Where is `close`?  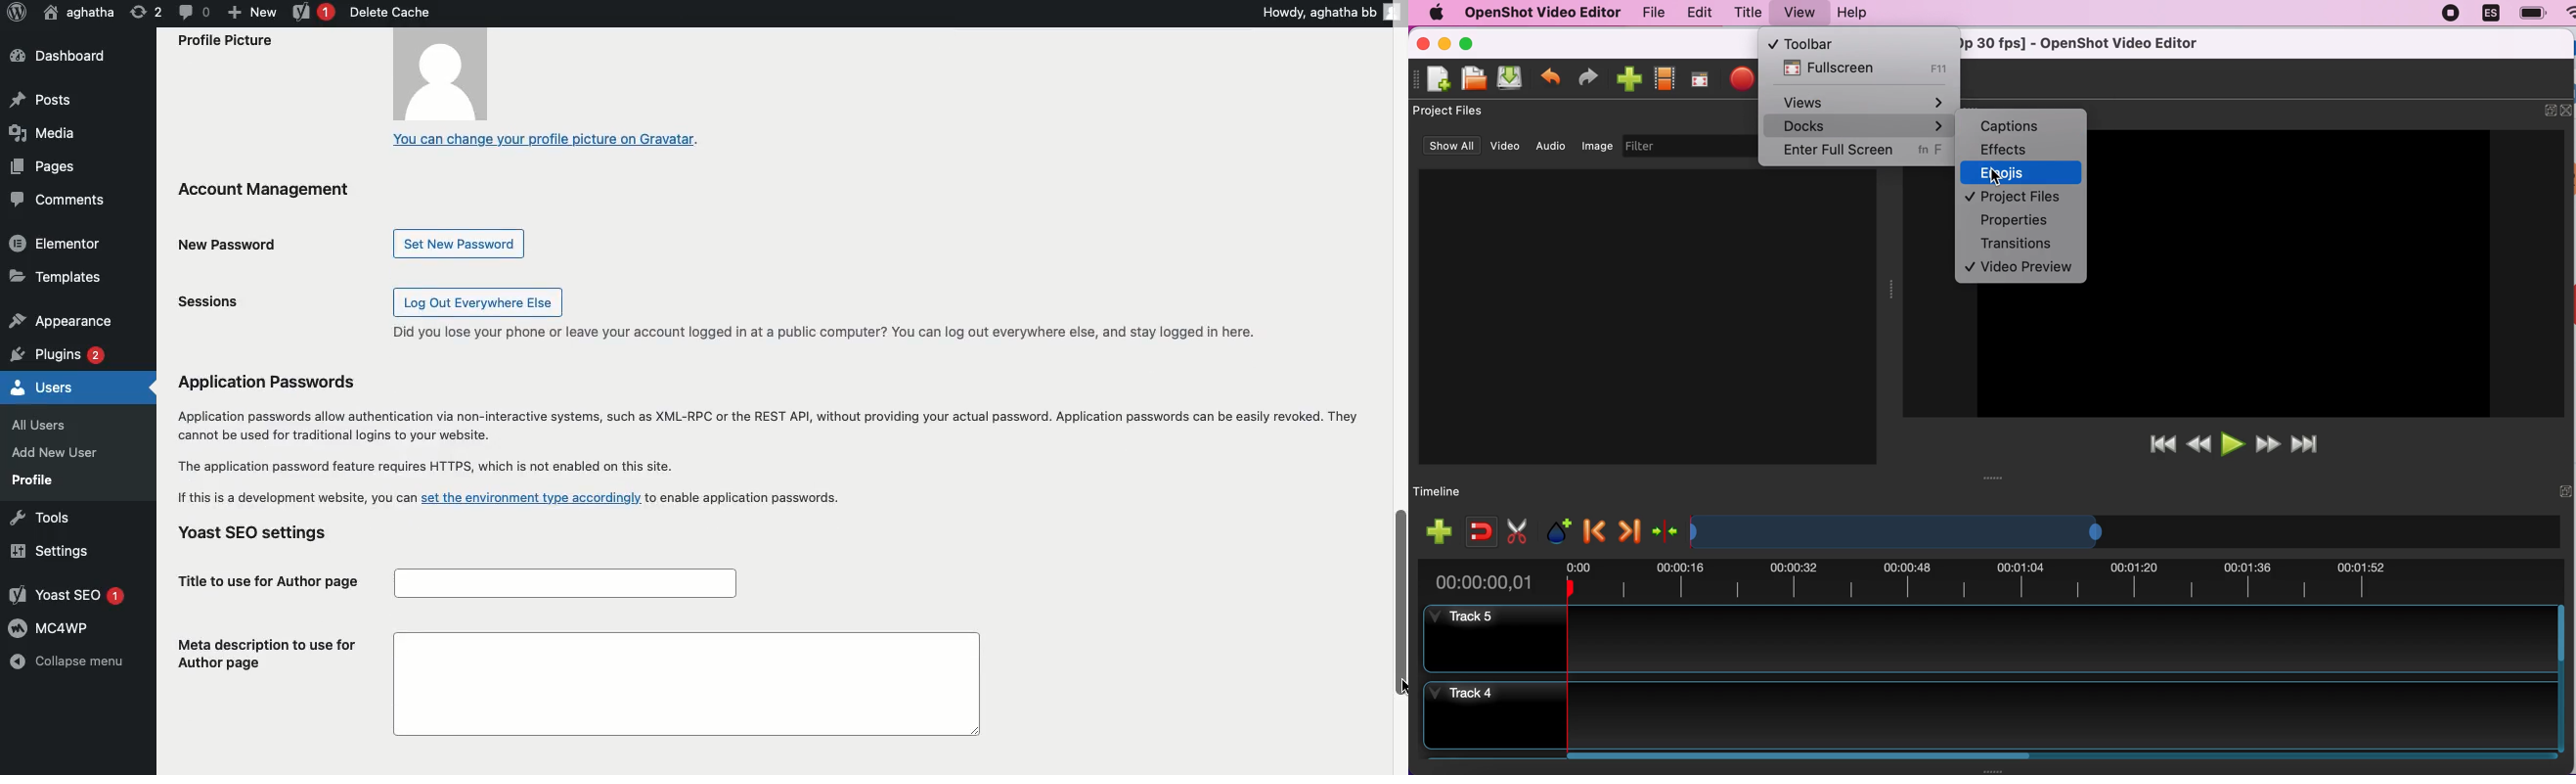
close is located at coordinates (2569, 110).